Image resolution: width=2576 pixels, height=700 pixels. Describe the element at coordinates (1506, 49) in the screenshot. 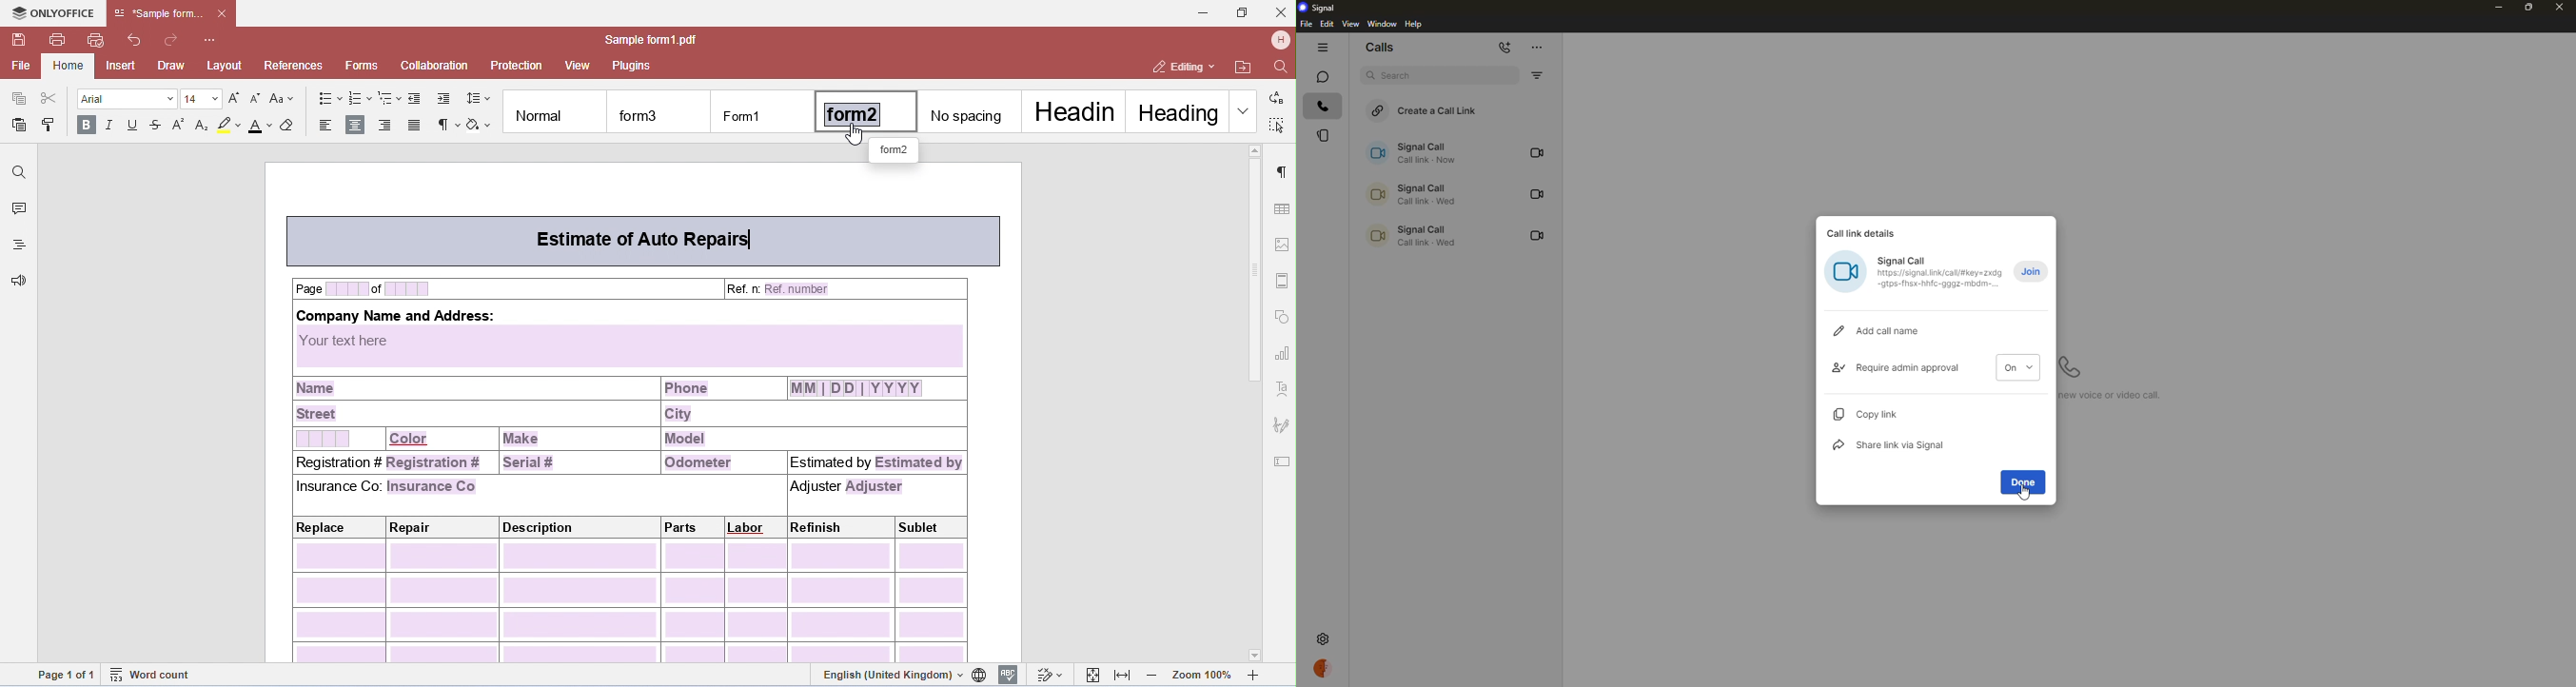

I see `new call` at that location.